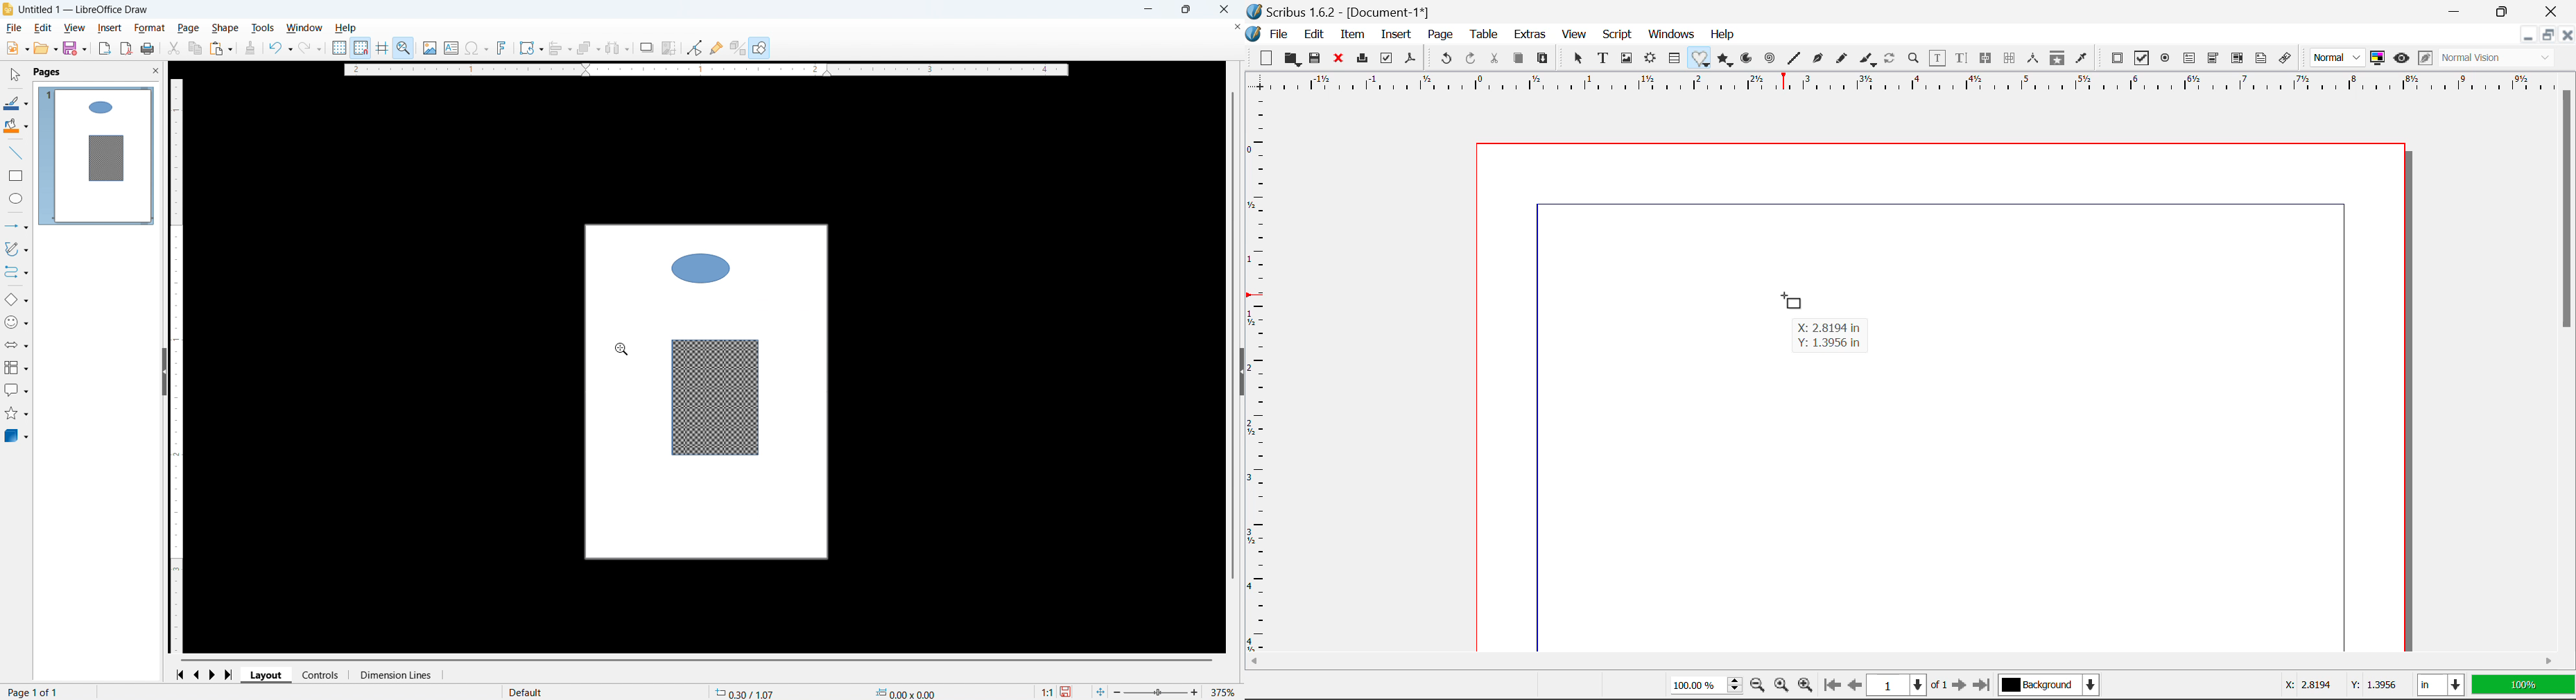  What do you see at coordinates (1770, 59) in the screenshot?
I see `Spiral` at bounding box center [1770, 59].